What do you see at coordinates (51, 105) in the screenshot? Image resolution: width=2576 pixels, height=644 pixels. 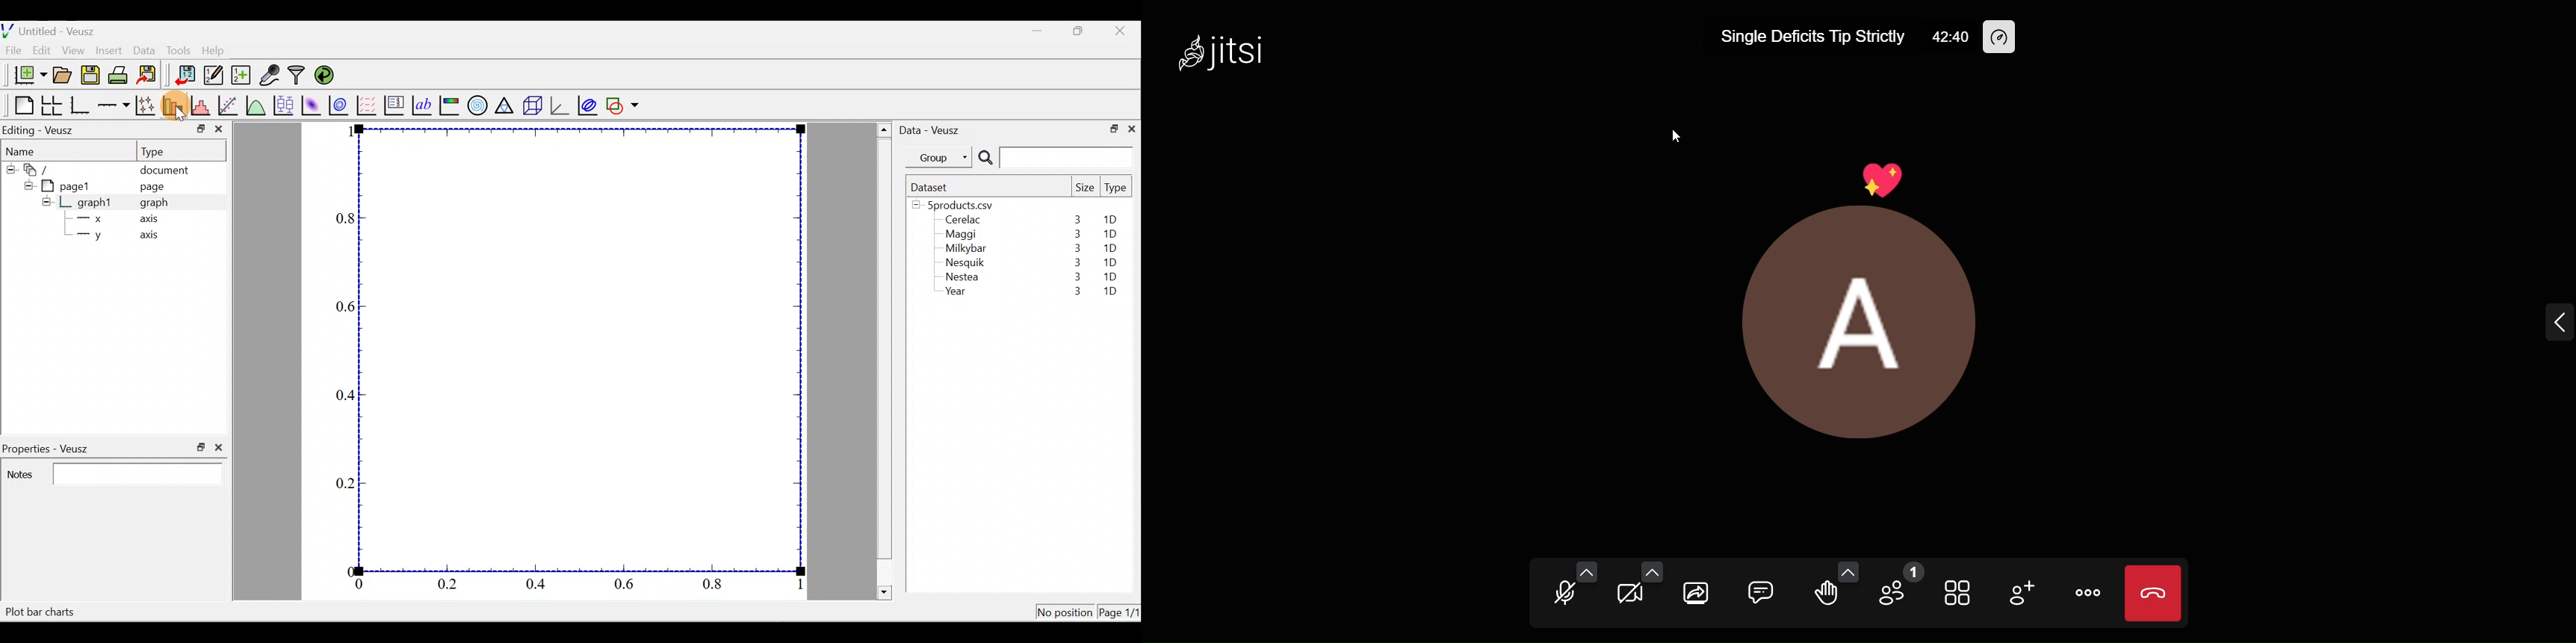 I see `Arrange graphs in a grid` at bounding box center [51, 105].